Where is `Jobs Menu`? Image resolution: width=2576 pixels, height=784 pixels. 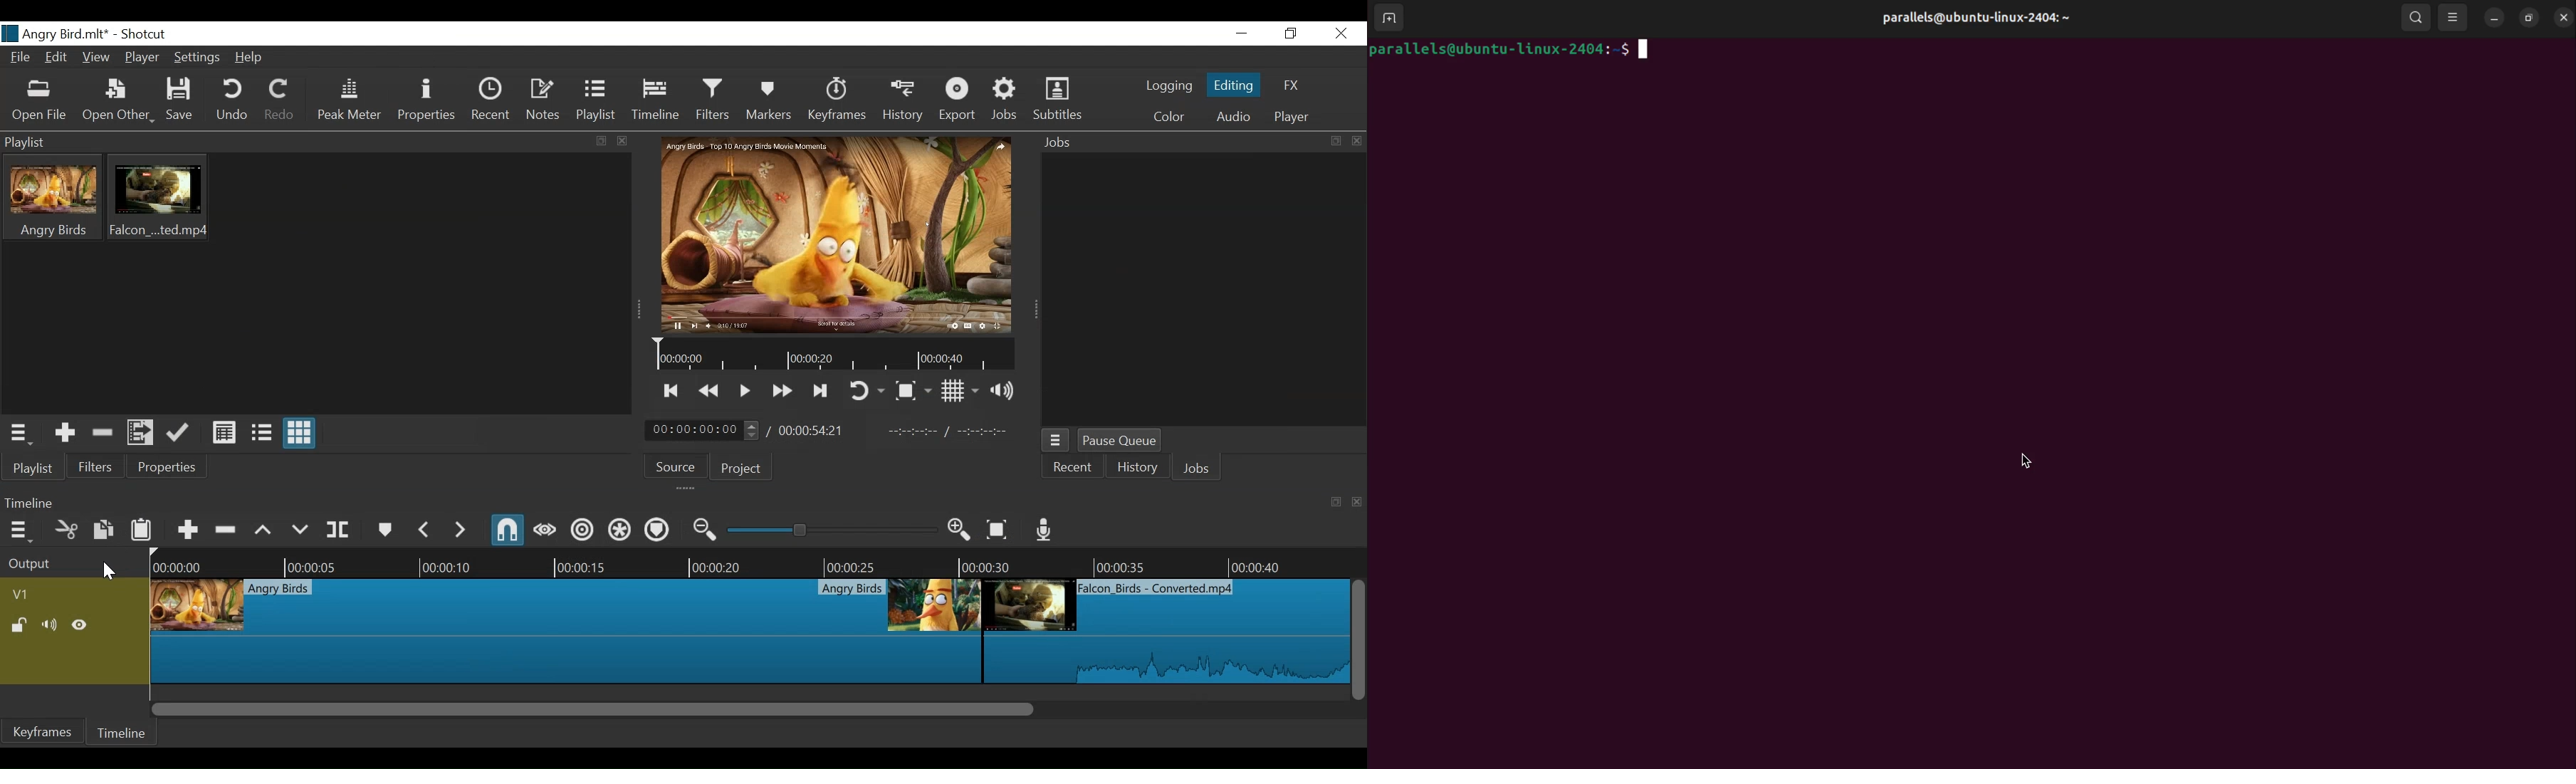 Jobs Menu is located at coordinates (1056, 440).